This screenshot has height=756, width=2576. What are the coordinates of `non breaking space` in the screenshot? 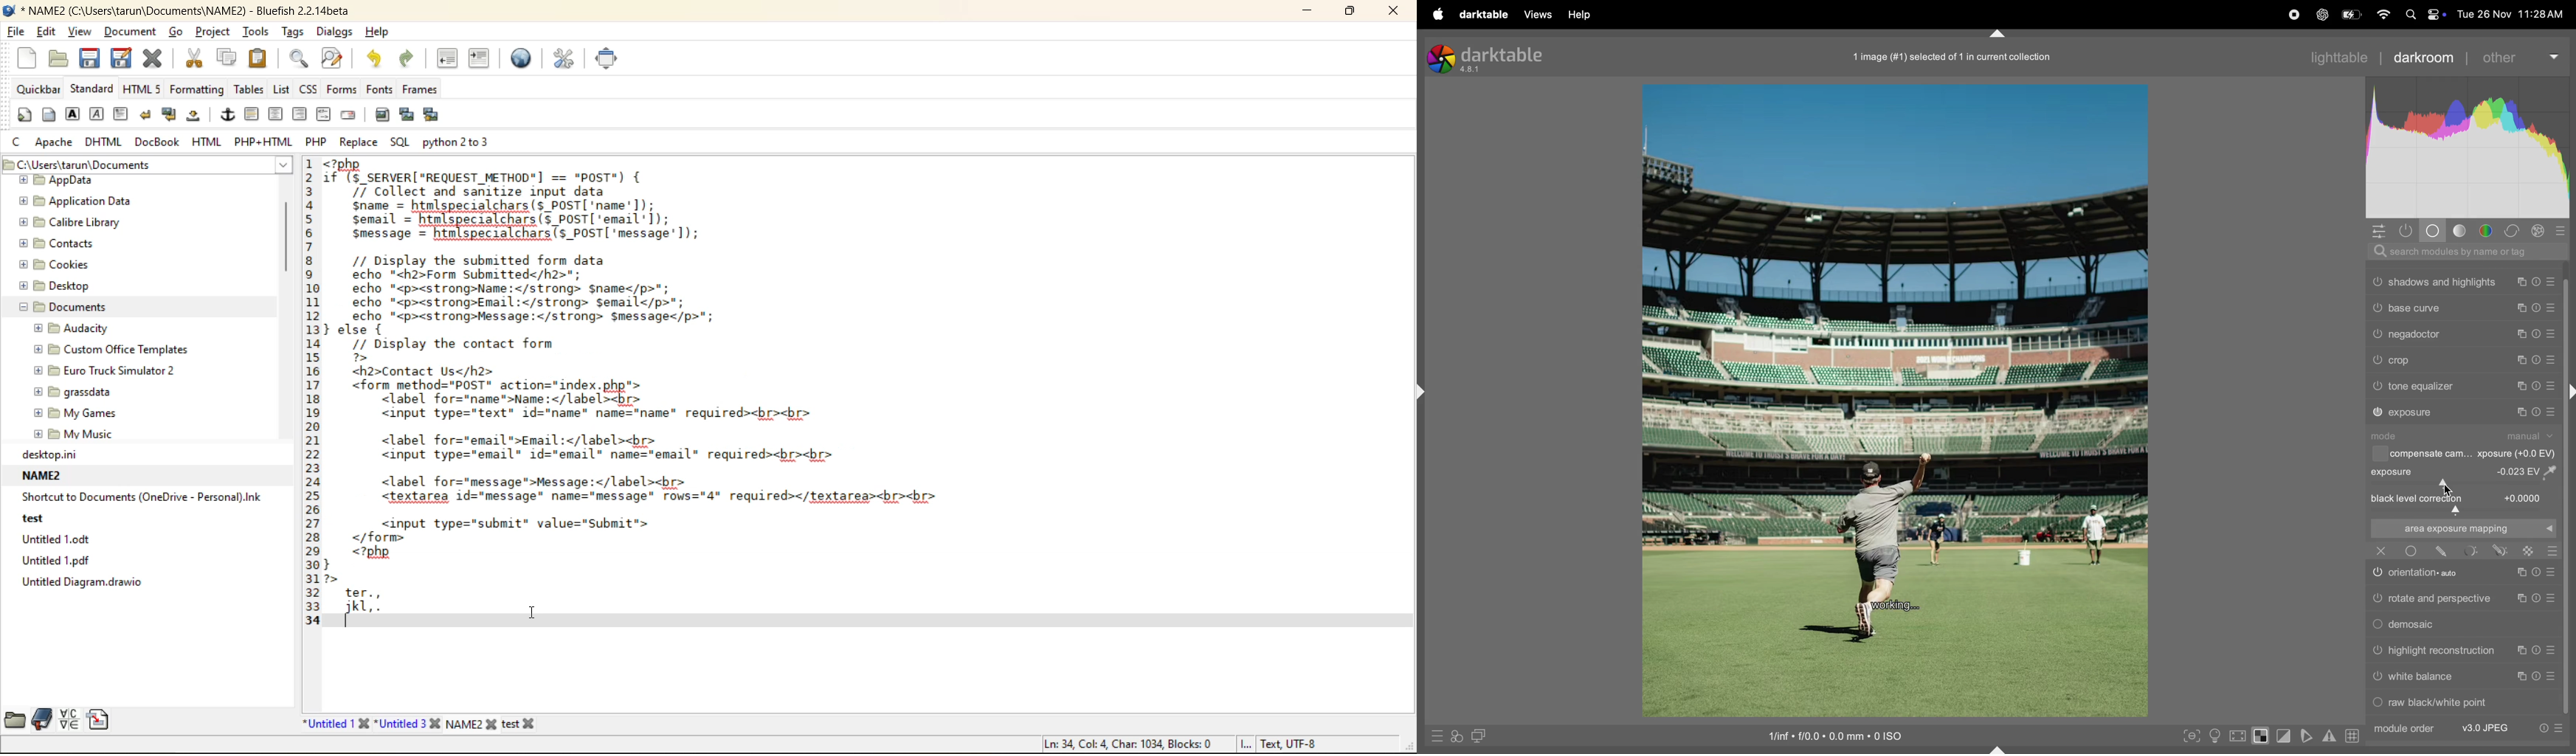 It's located at (198, 118).